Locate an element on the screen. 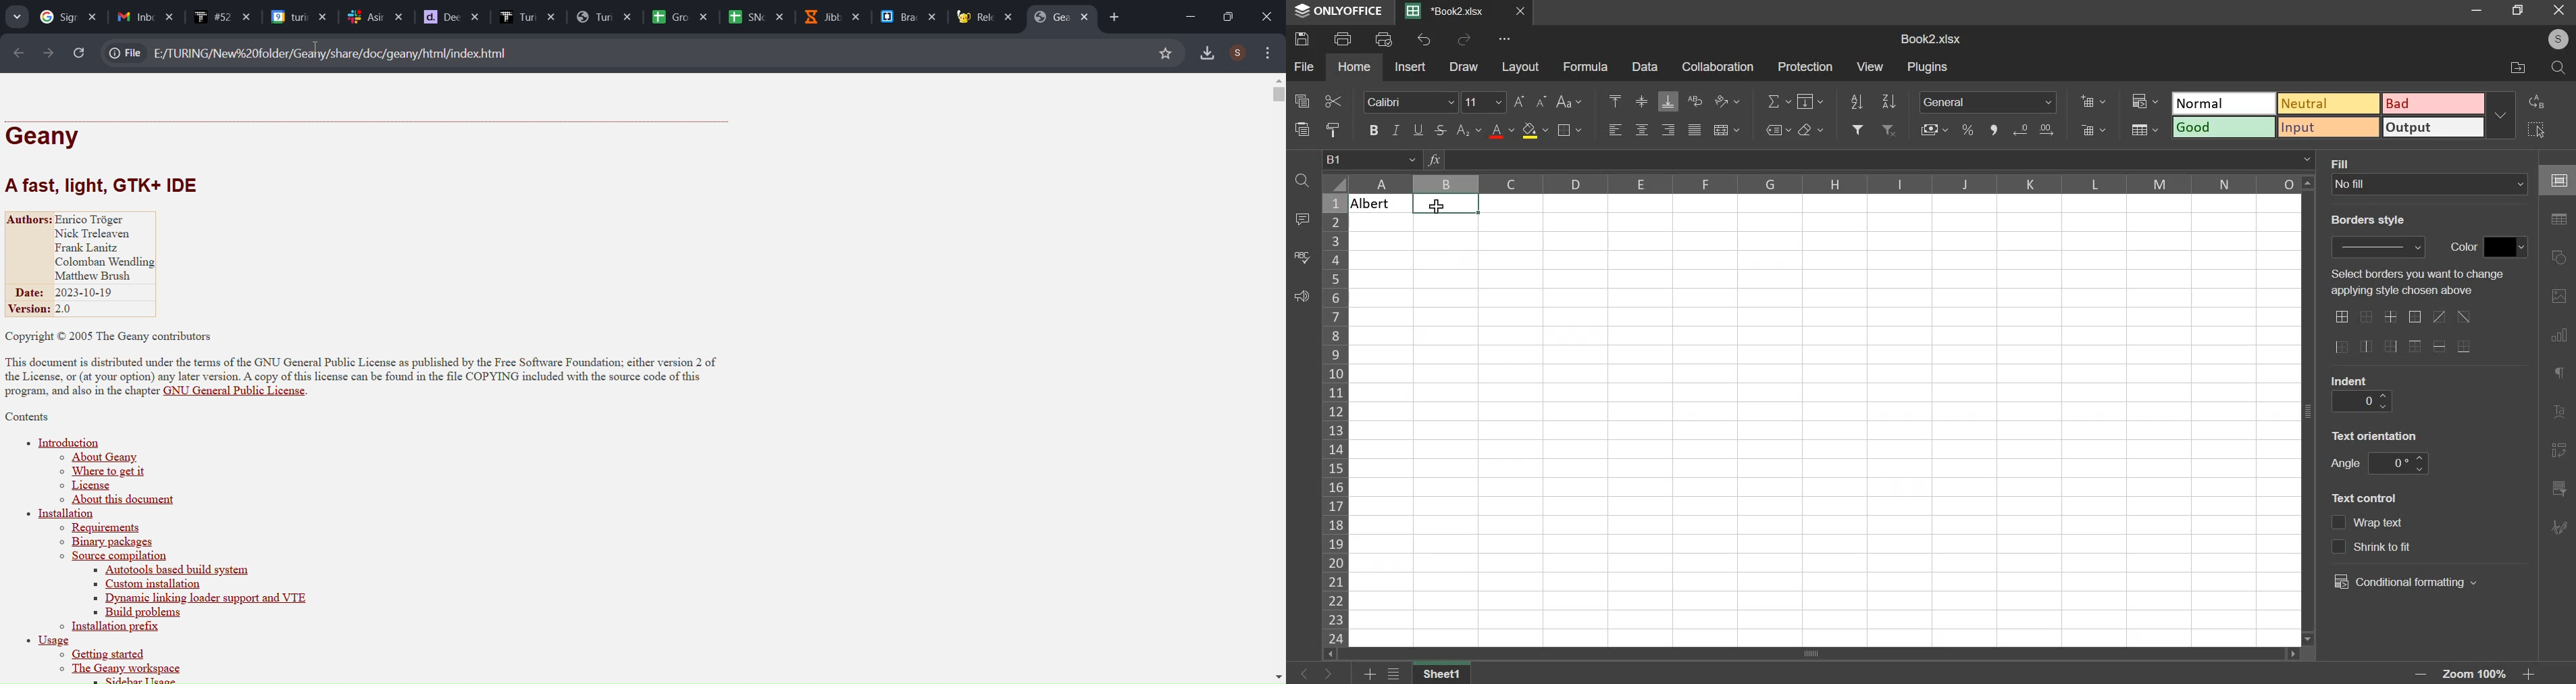  user is located at coordinates (1239, 52).